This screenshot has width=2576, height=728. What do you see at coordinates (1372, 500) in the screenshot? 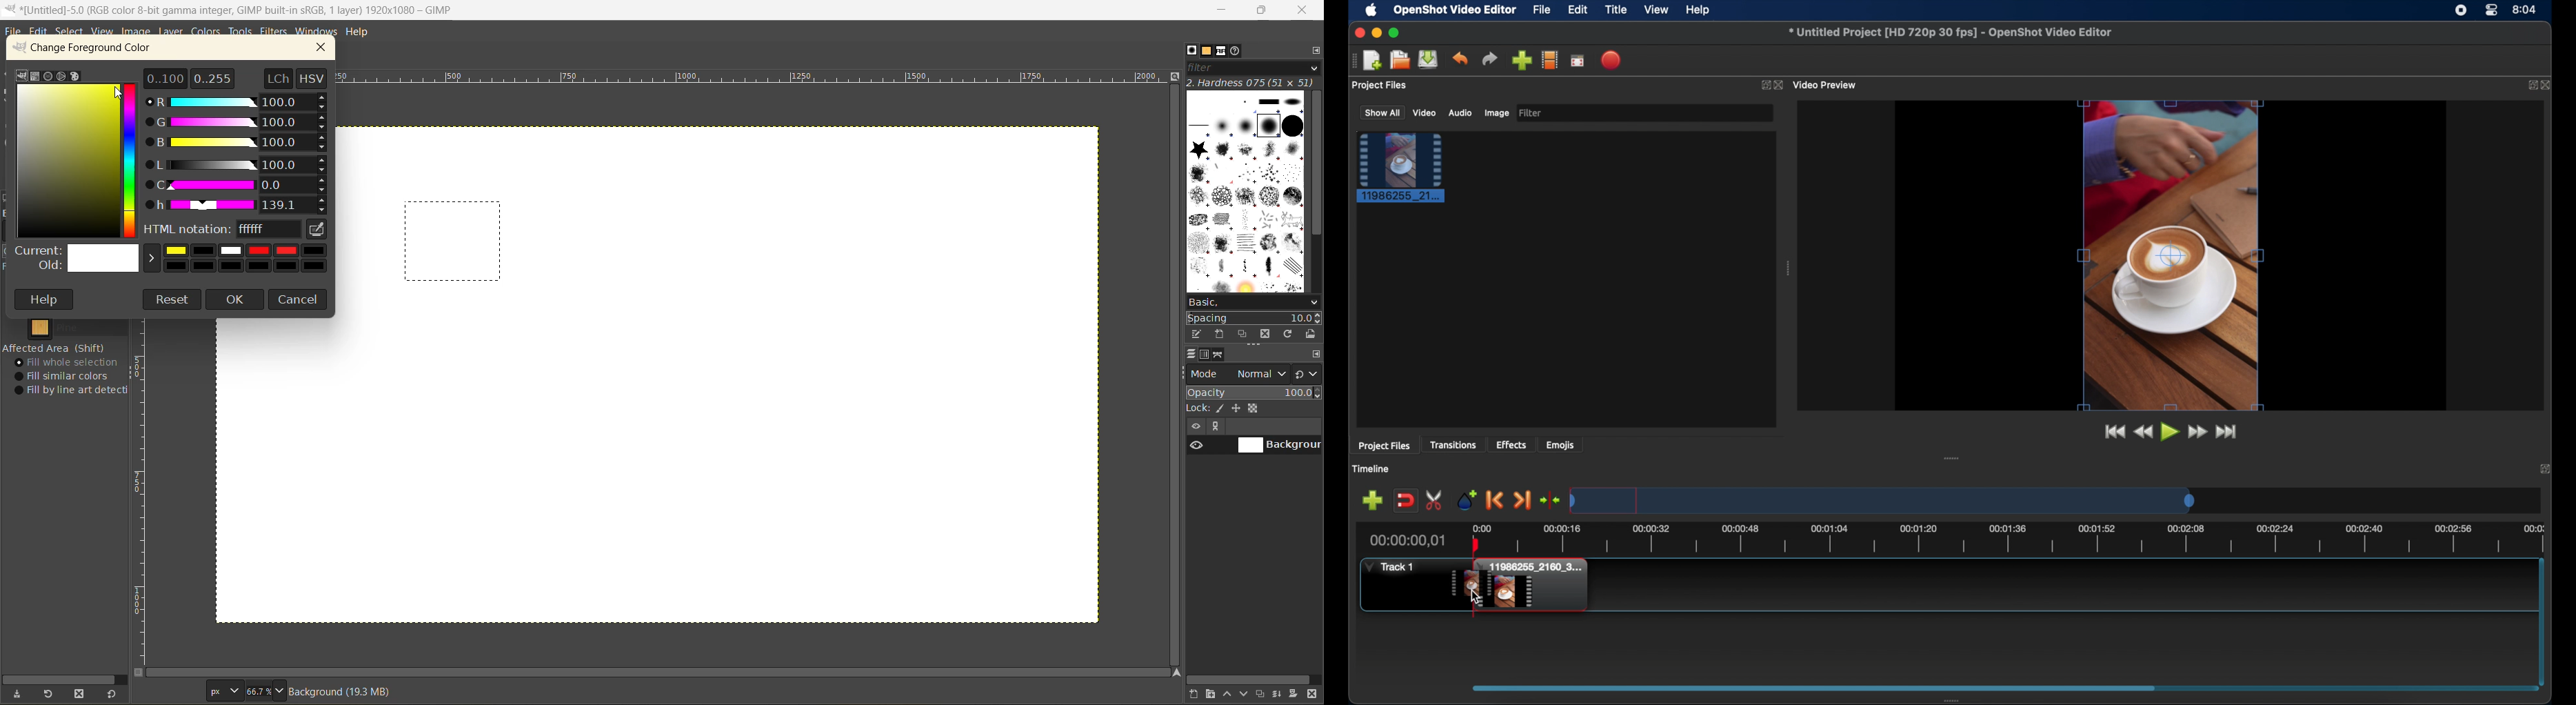
I see `add track` at bounding box center [1372, 500].